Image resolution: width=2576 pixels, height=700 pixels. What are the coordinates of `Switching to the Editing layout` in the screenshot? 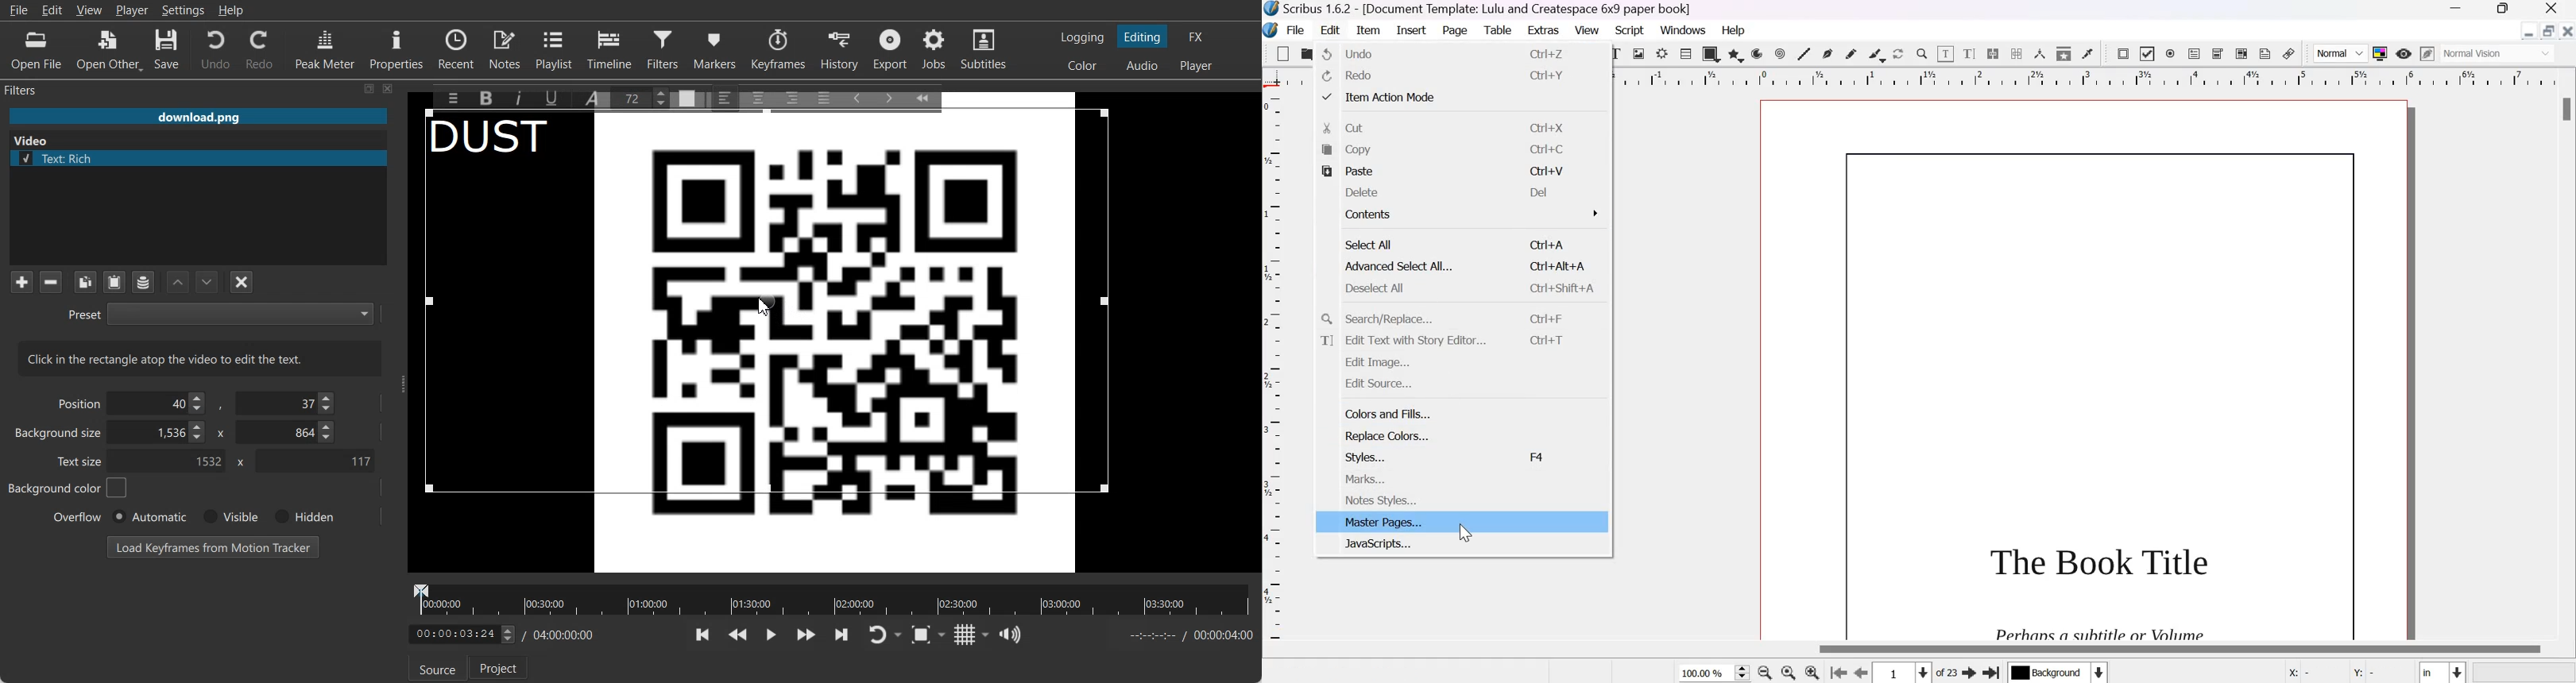 It's located at (1143, 37).